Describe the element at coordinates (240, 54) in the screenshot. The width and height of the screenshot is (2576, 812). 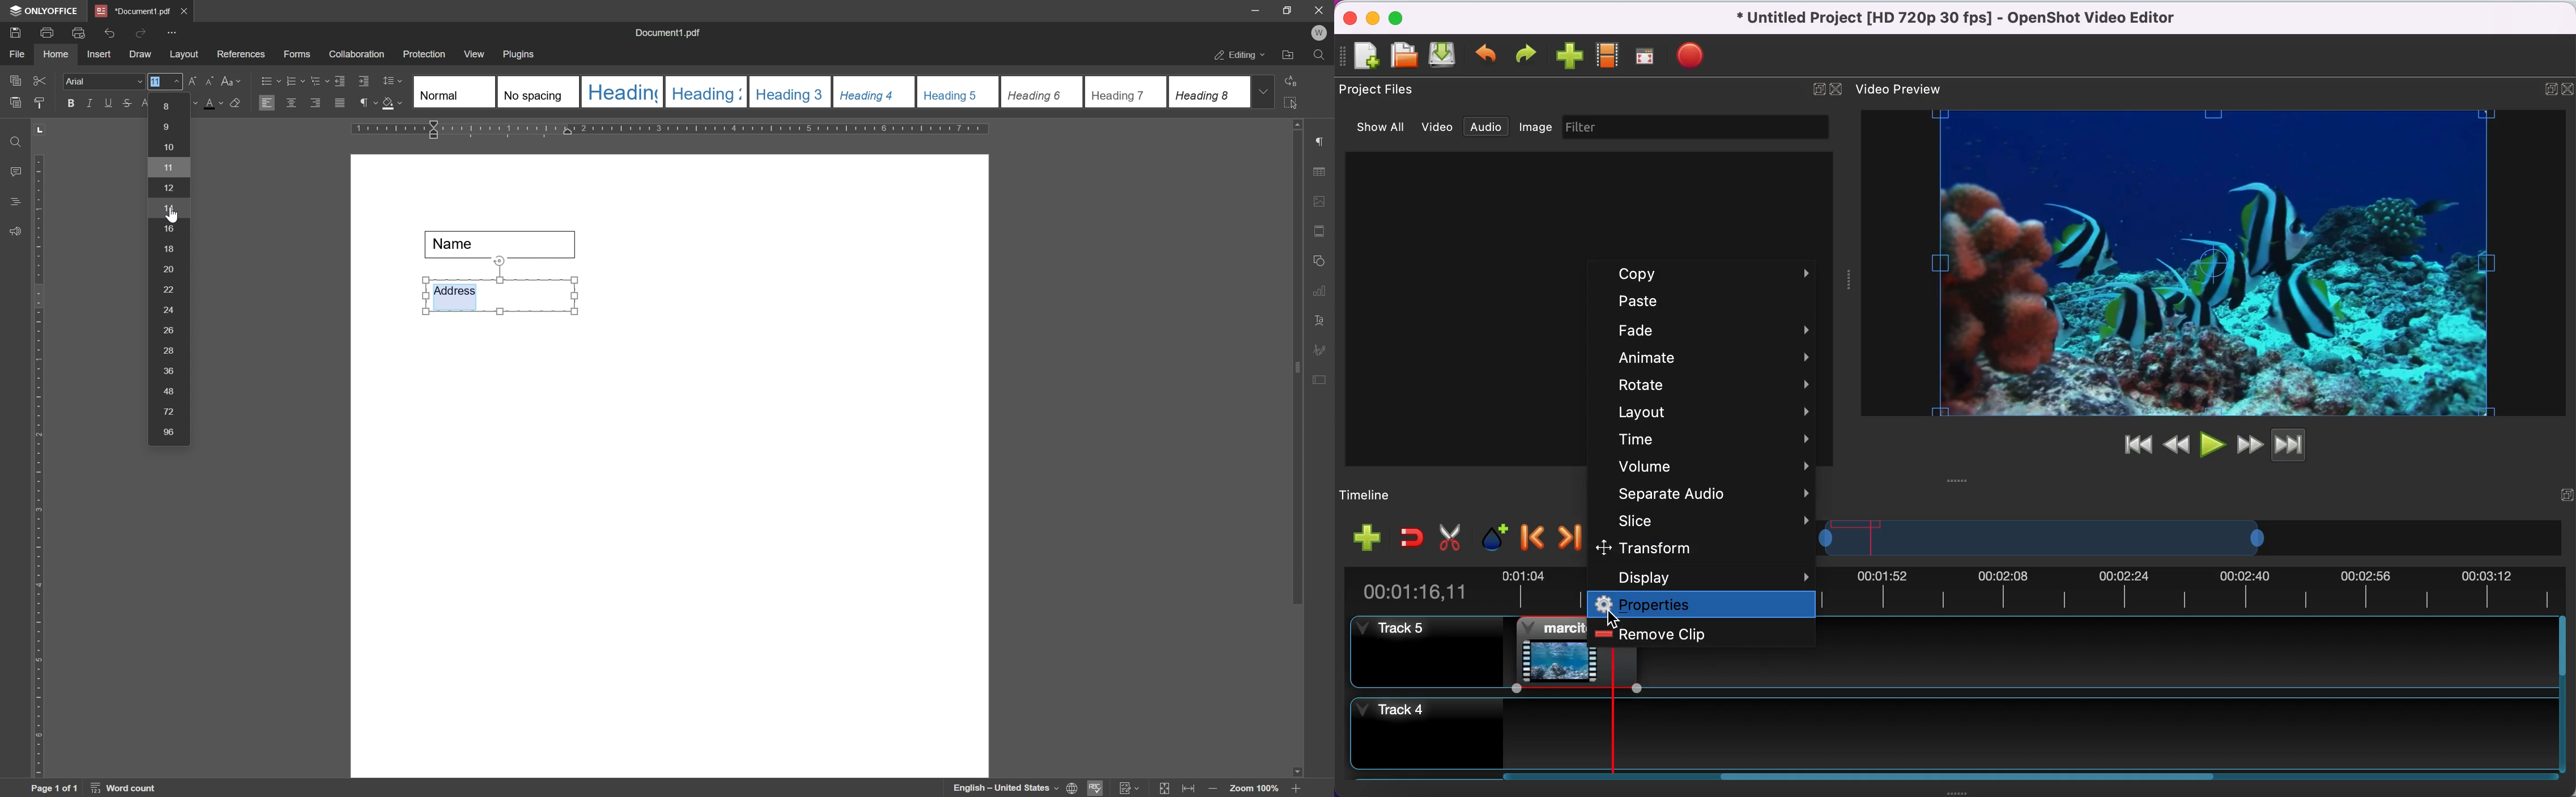
I see `references` at that location.